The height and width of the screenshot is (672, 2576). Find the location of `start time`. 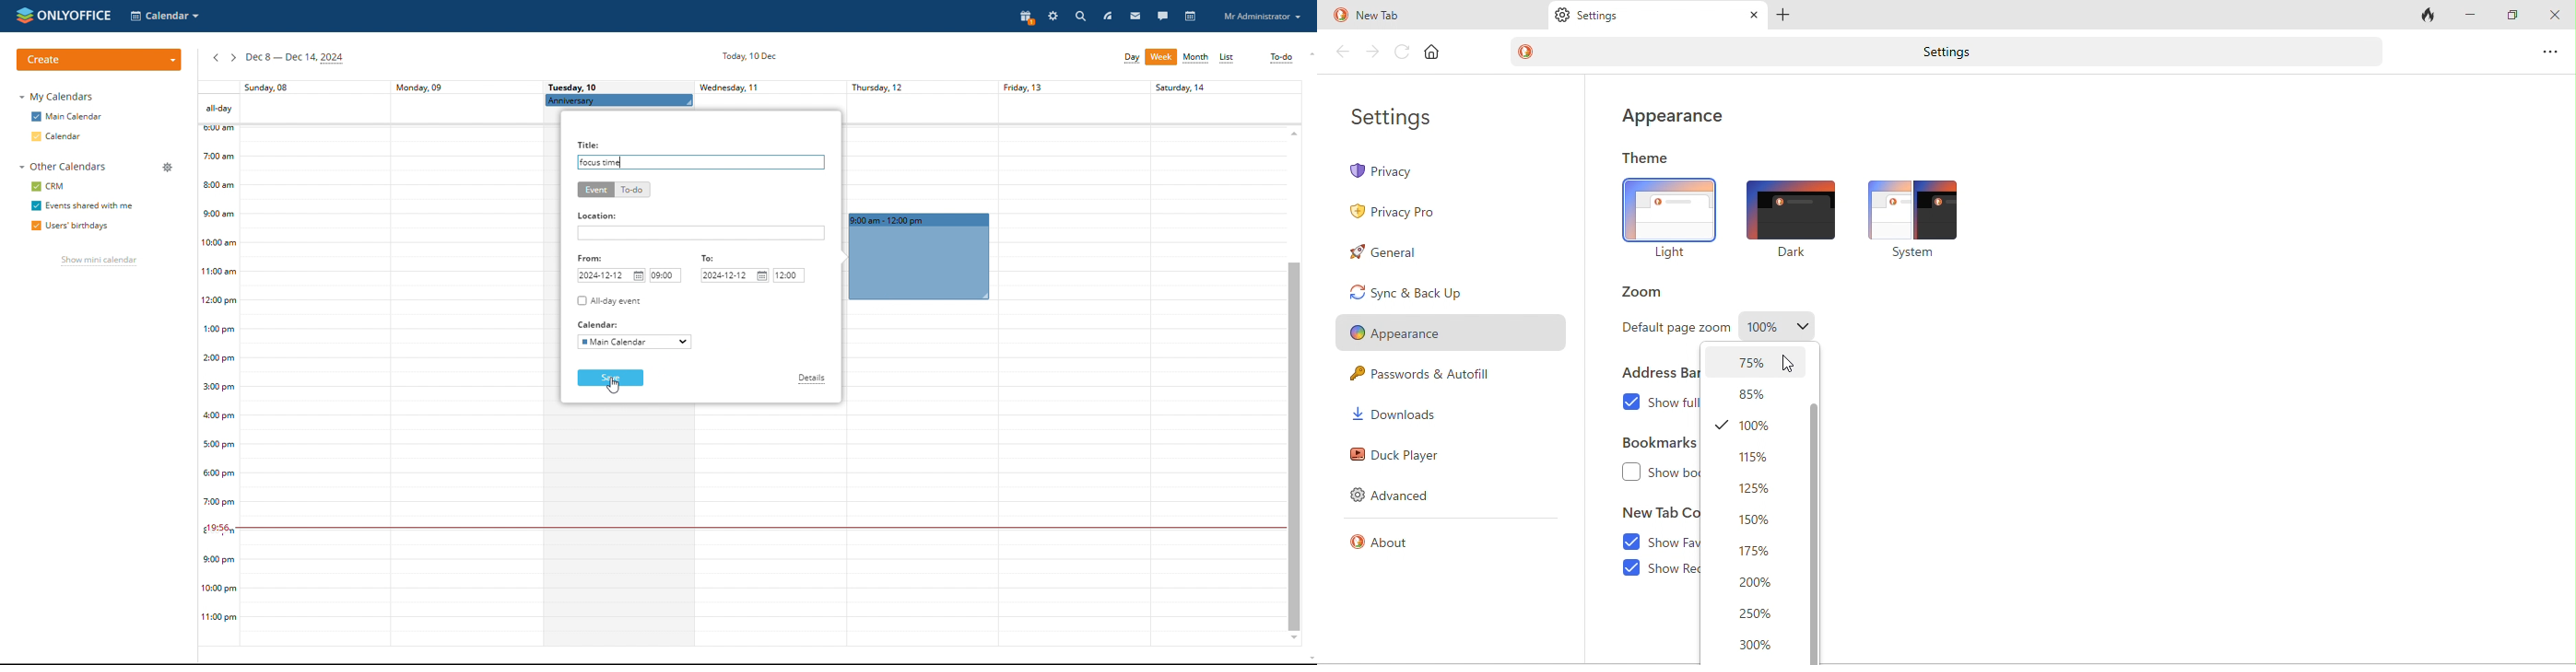

start time is located at coordinates (666, 276).